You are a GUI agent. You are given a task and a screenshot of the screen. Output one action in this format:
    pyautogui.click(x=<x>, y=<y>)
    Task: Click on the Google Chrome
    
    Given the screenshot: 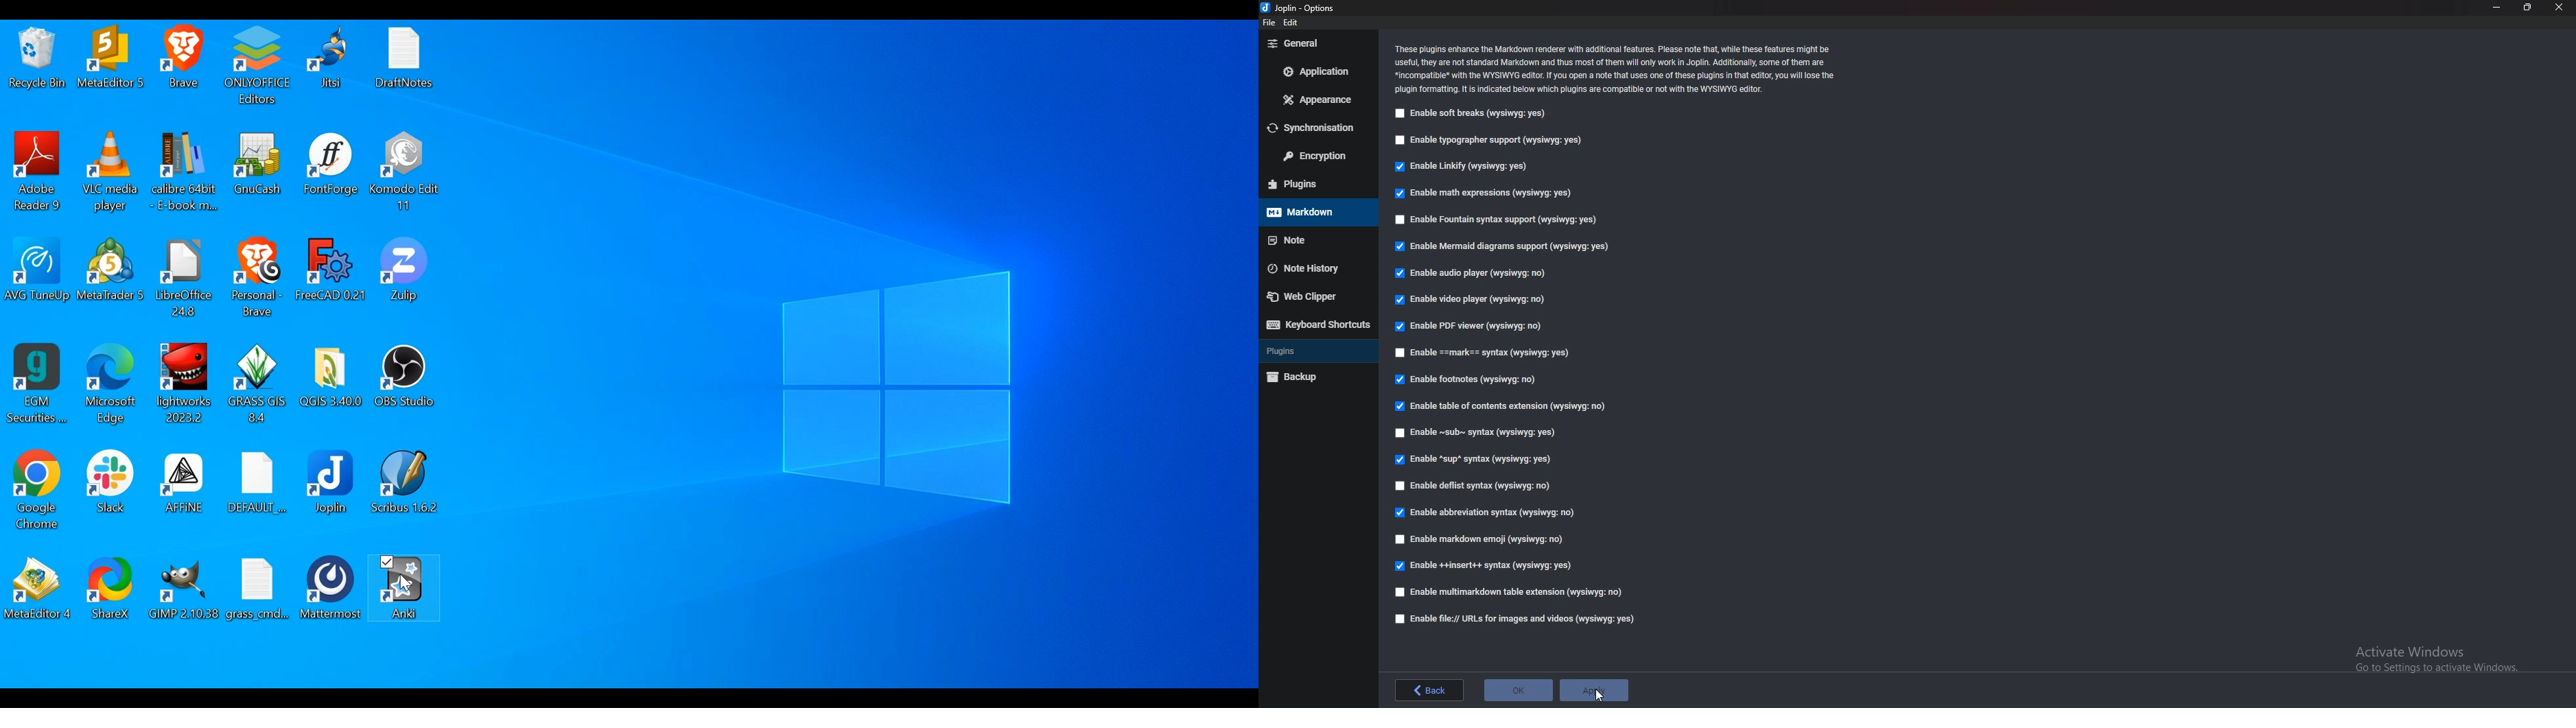 What is the action you would take?
    pyautogui.click(x=37, y=490)
    